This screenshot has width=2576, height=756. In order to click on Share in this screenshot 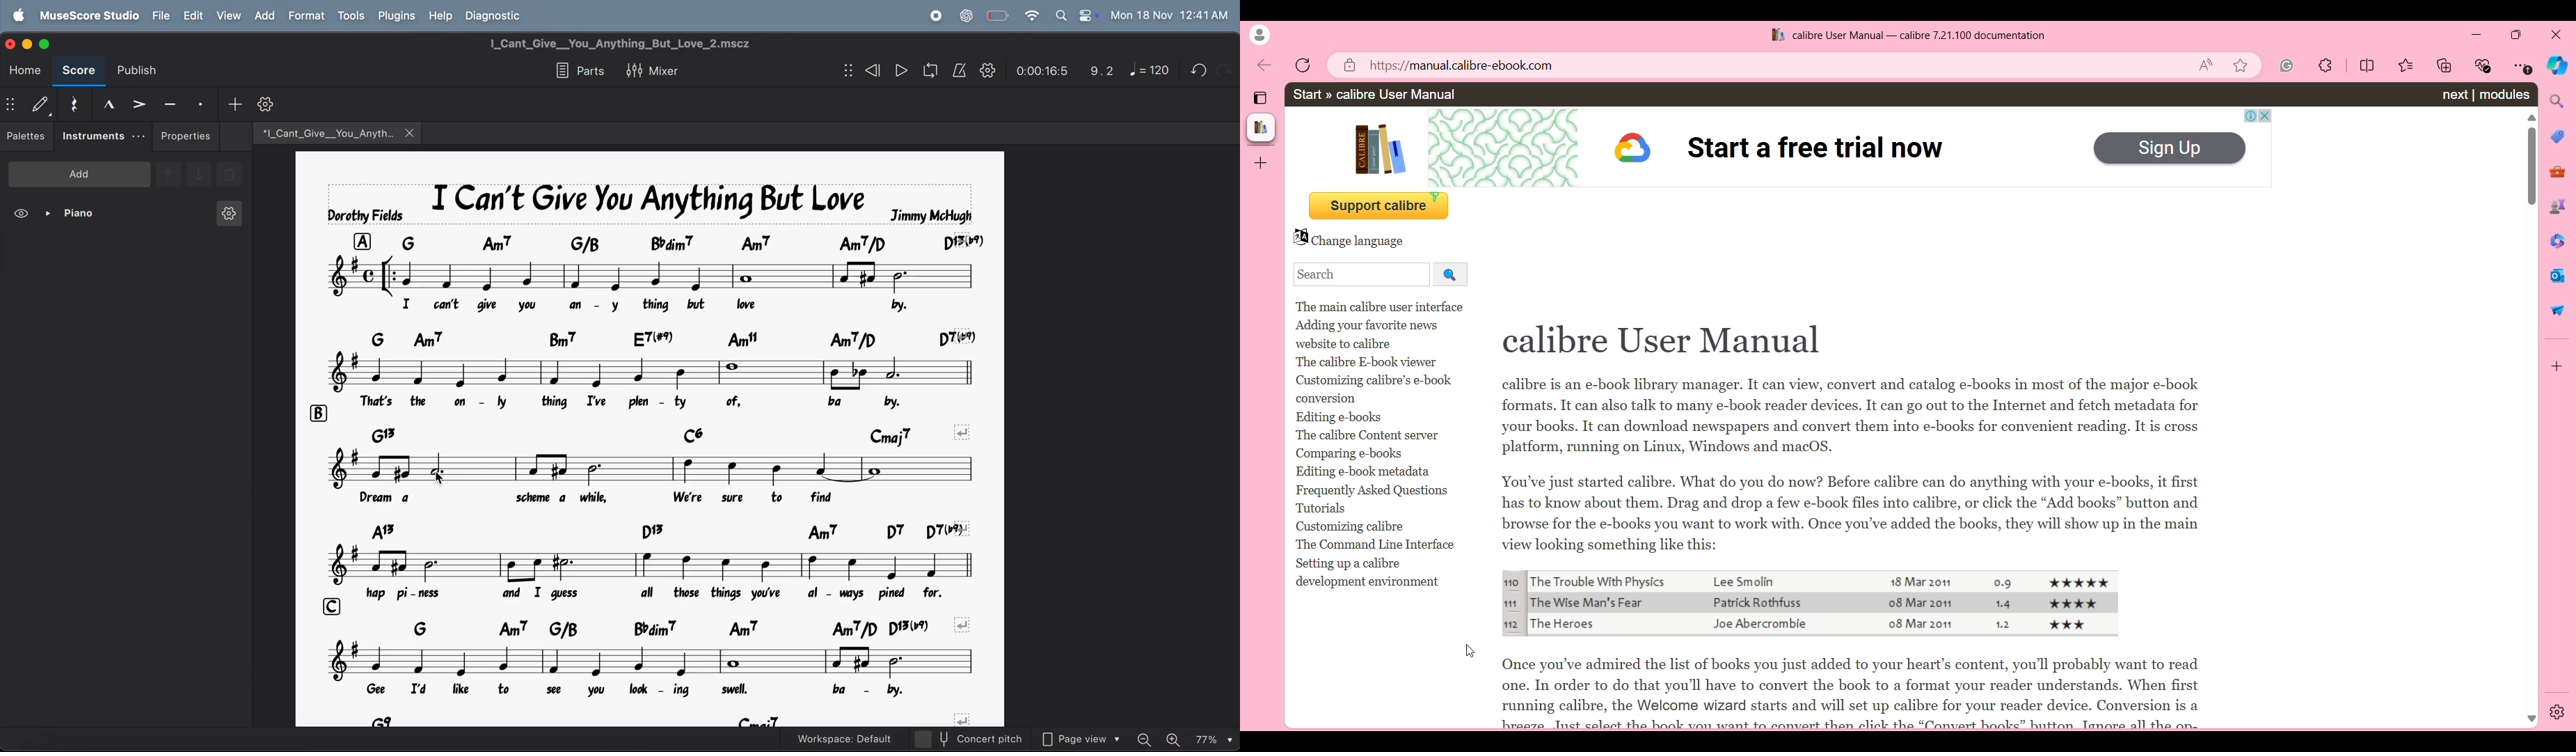, I will do `click(2557, 310)`.